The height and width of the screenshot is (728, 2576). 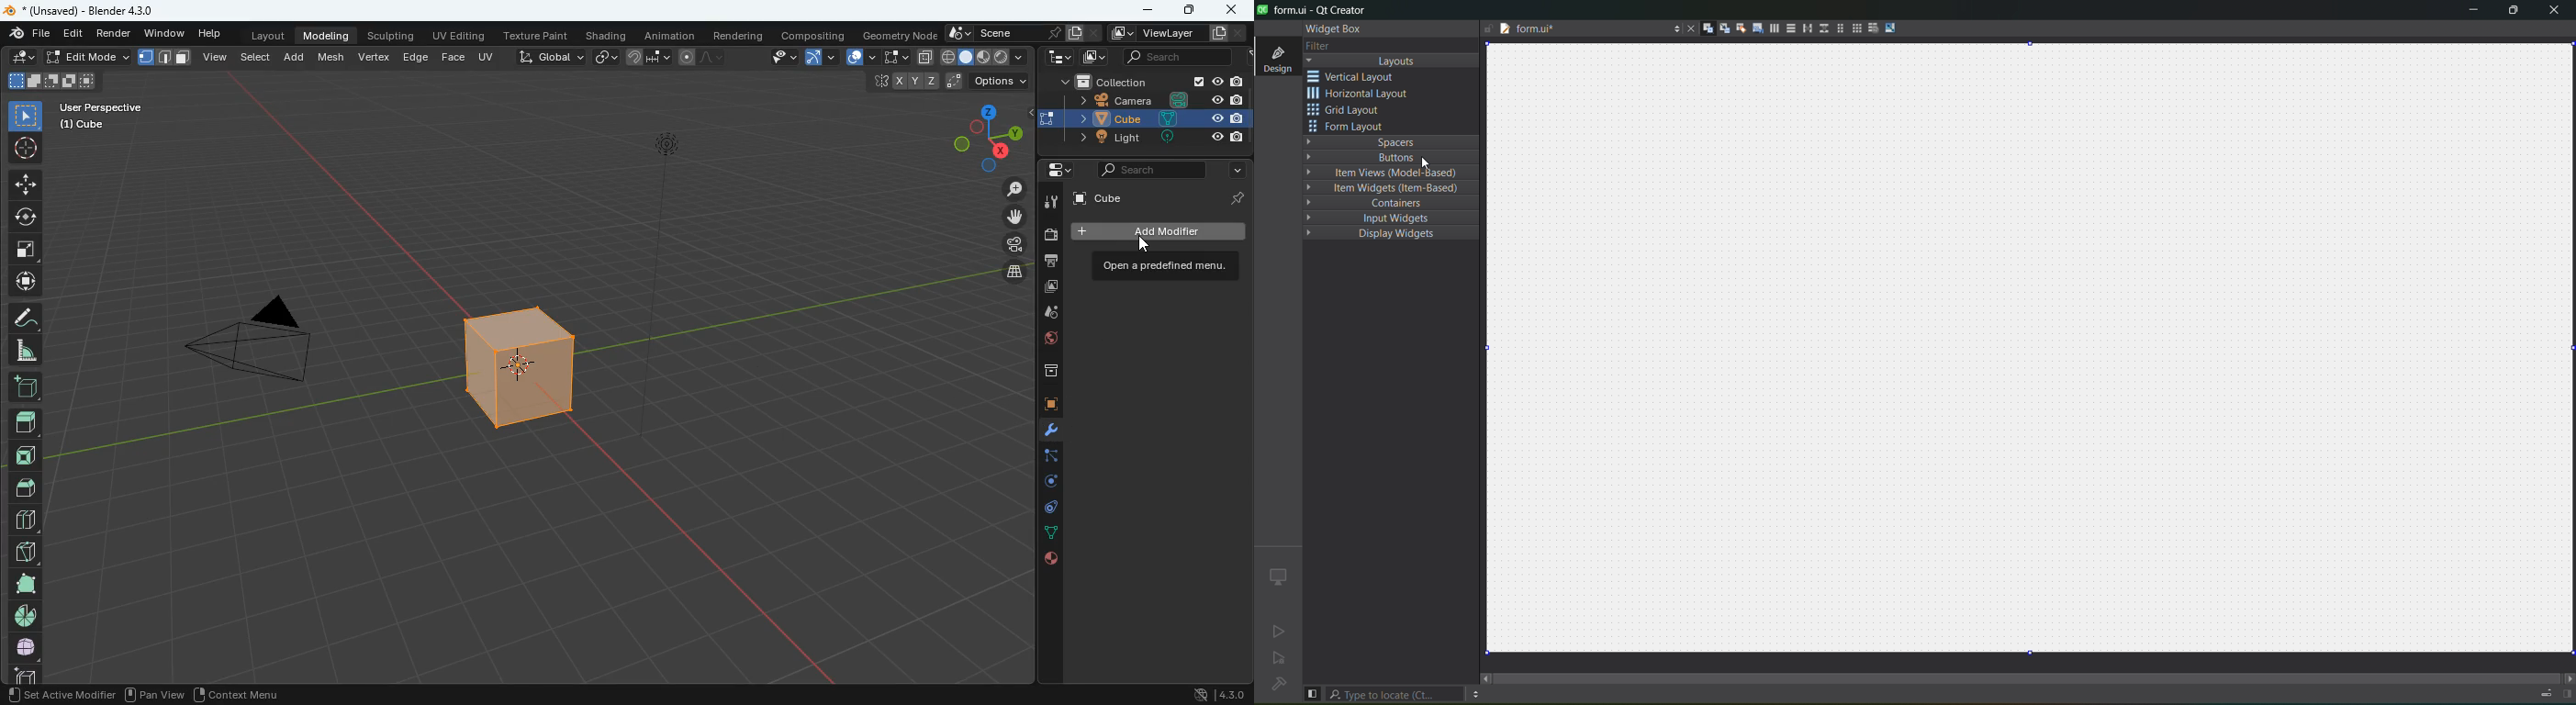 What do you see at coordinates (925, 58) in the screenshot?
I see `copy` at bounding box center [925, 58].